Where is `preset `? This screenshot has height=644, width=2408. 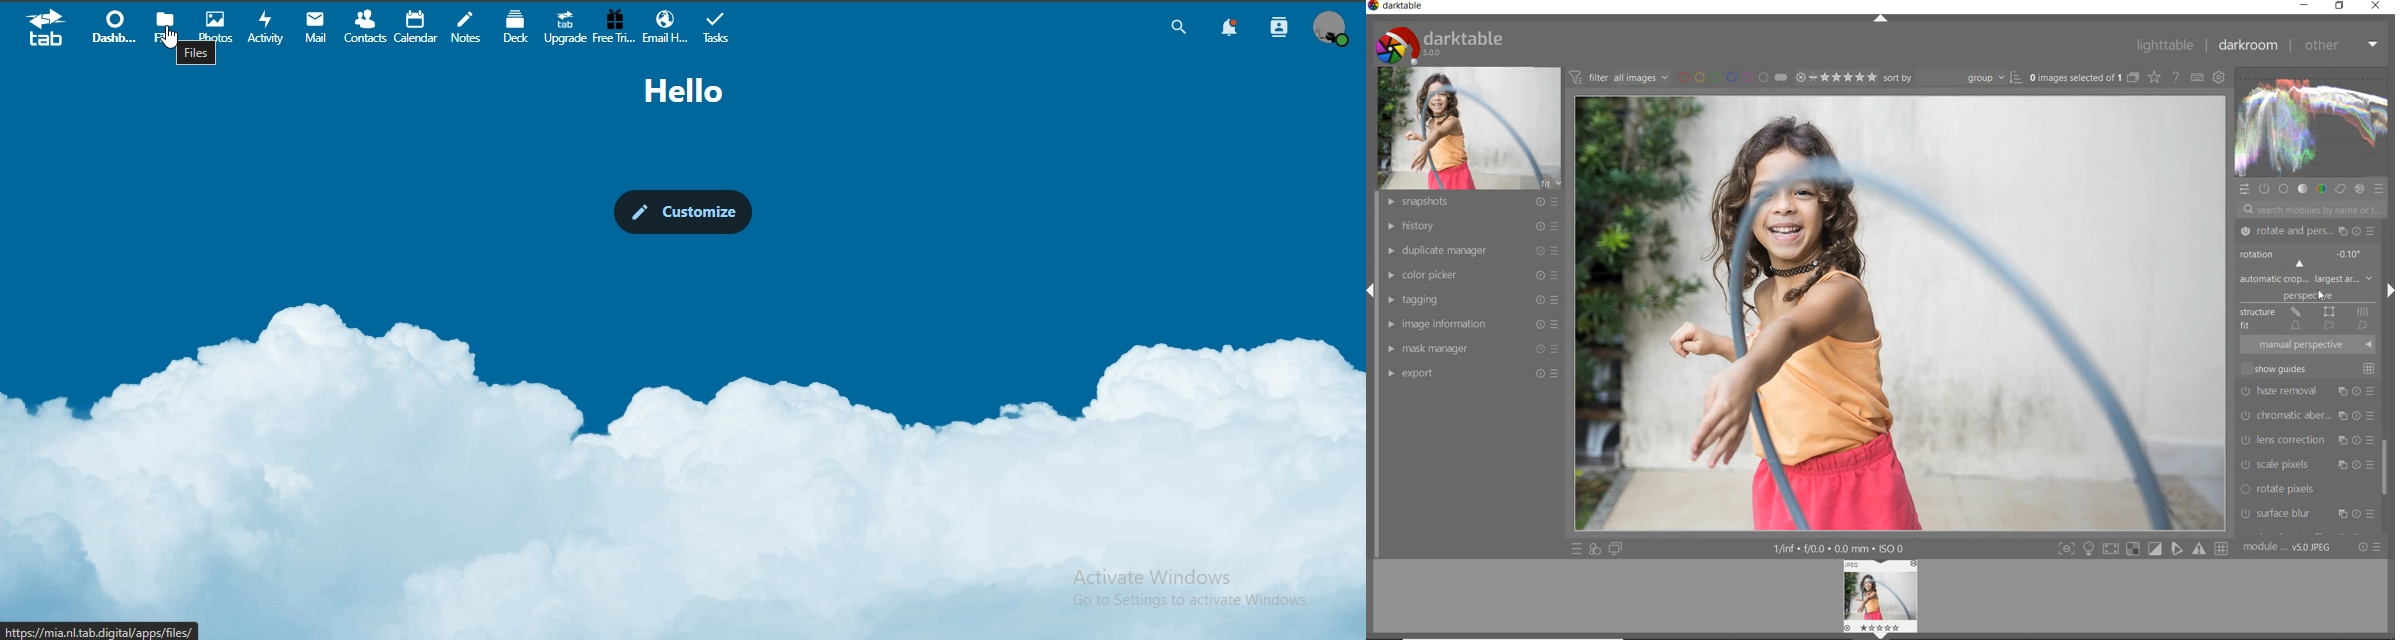
preset  is located at coordinates (2380, 190).